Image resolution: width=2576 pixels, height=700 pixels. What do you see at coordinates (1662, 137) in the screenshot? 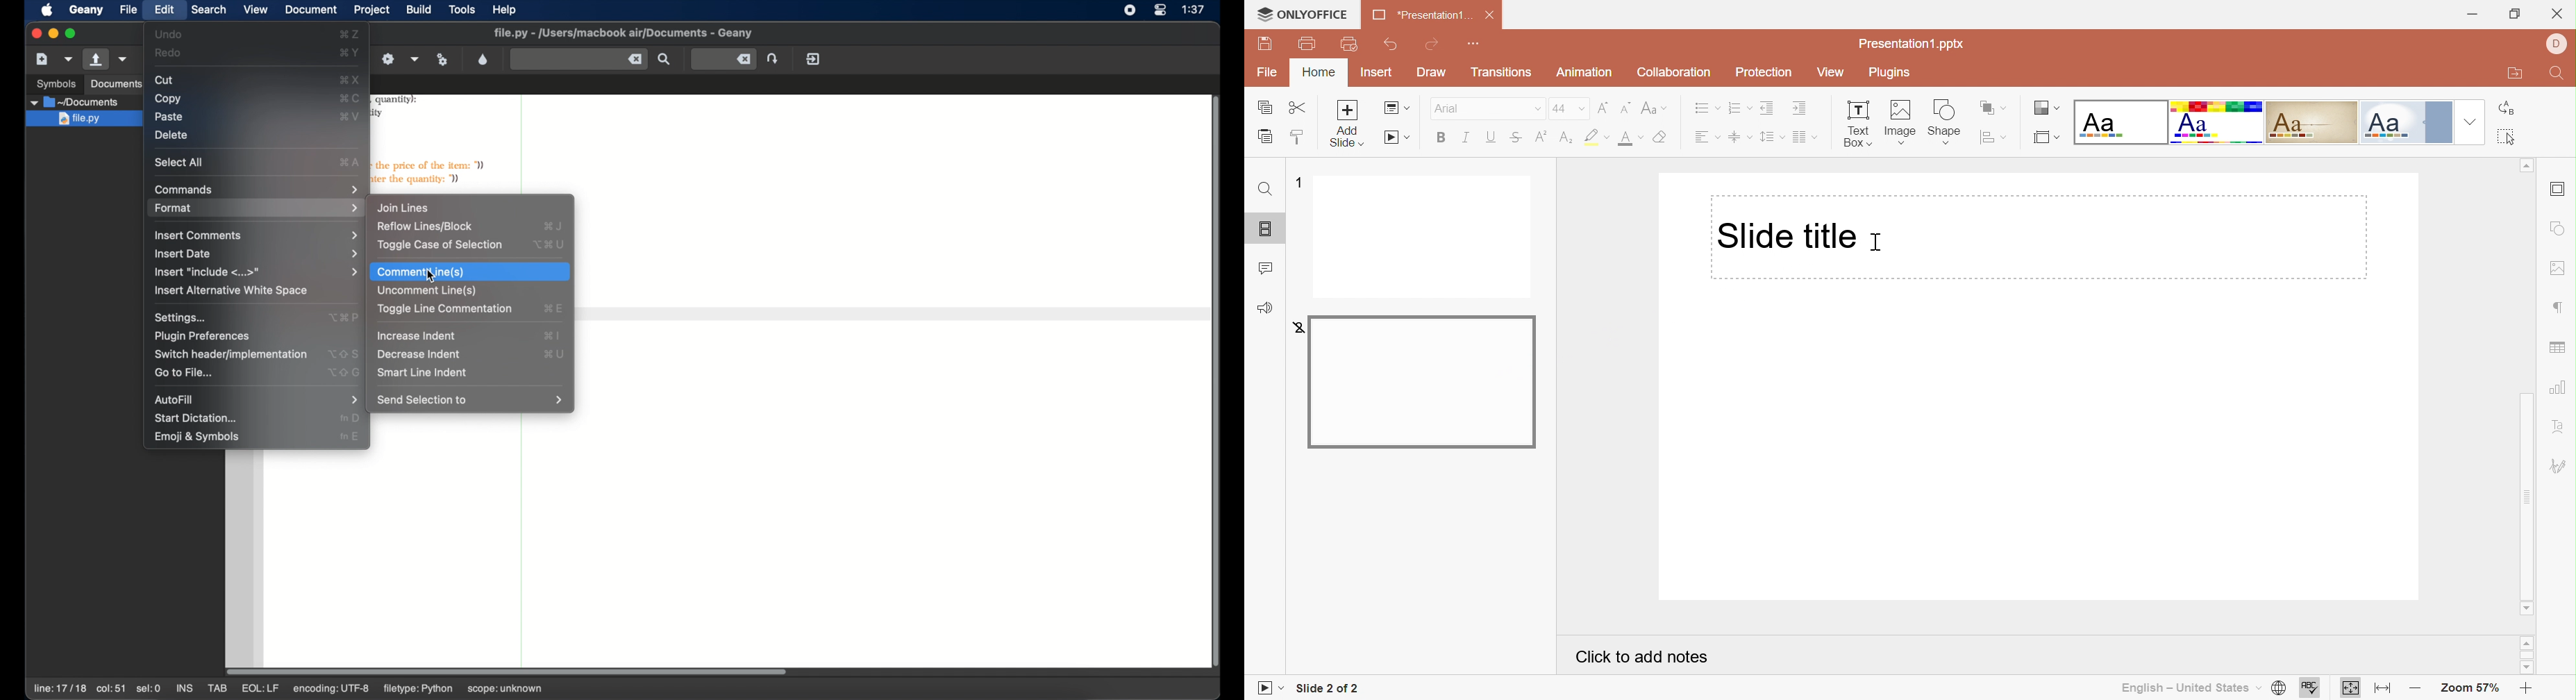
I see `Clear style` at bounding box center [1662, 137].